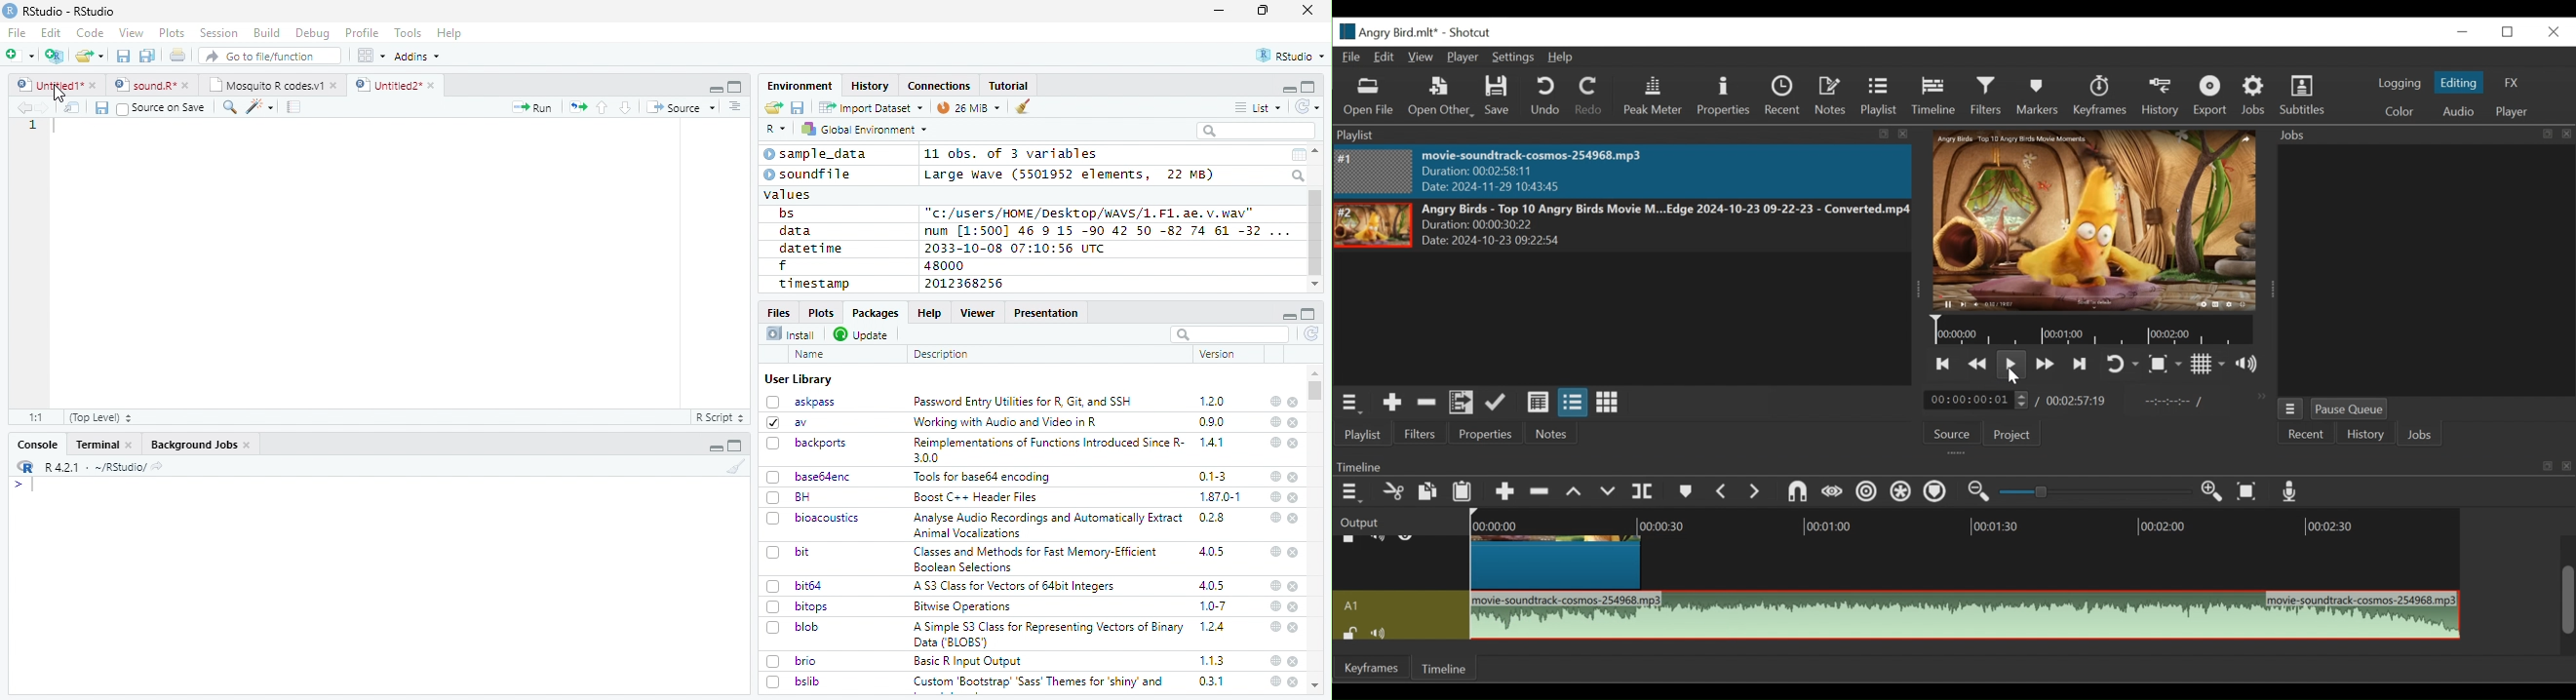  Describe the element at coordinates (1308, 314) in the screenshot. I see `full screen` at that location.